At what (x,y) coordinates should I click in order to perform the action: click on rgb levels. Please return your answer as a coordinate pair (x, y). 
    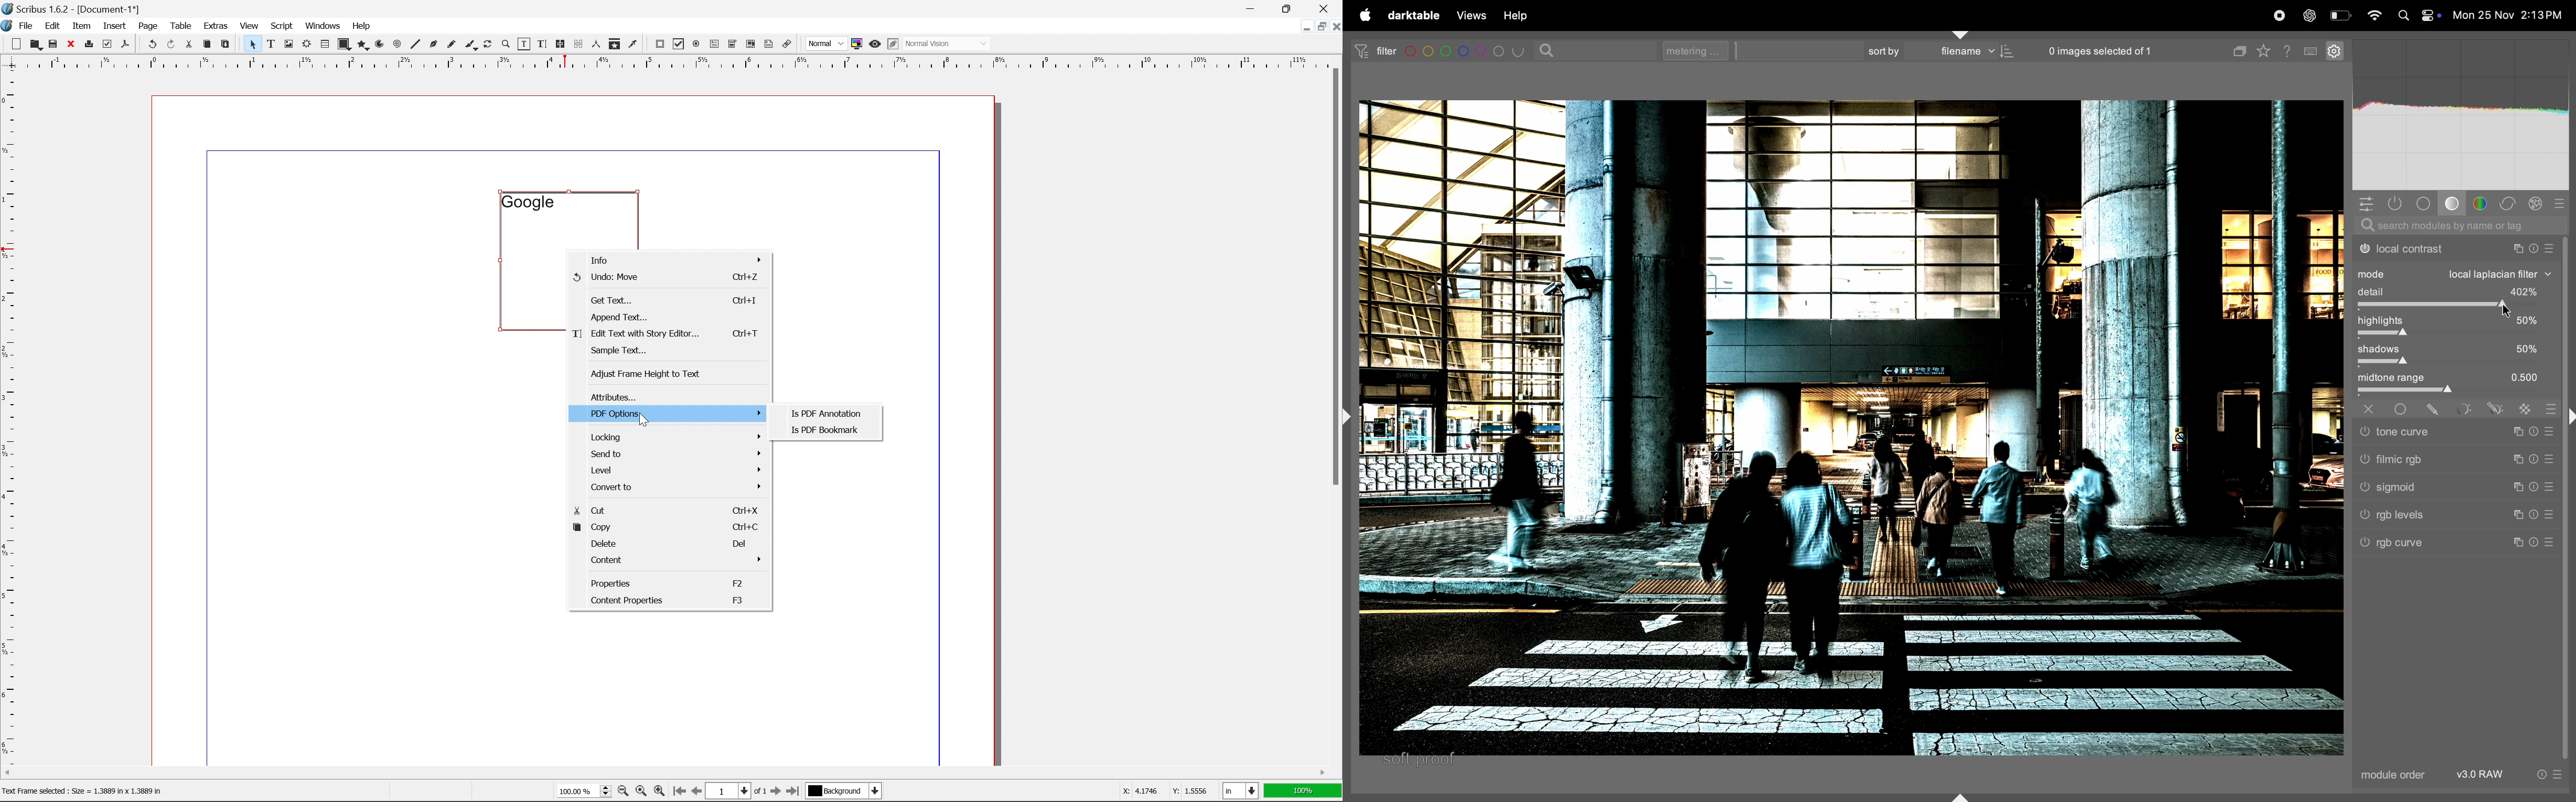
    Looking at the image, I should click on (2450, 517).